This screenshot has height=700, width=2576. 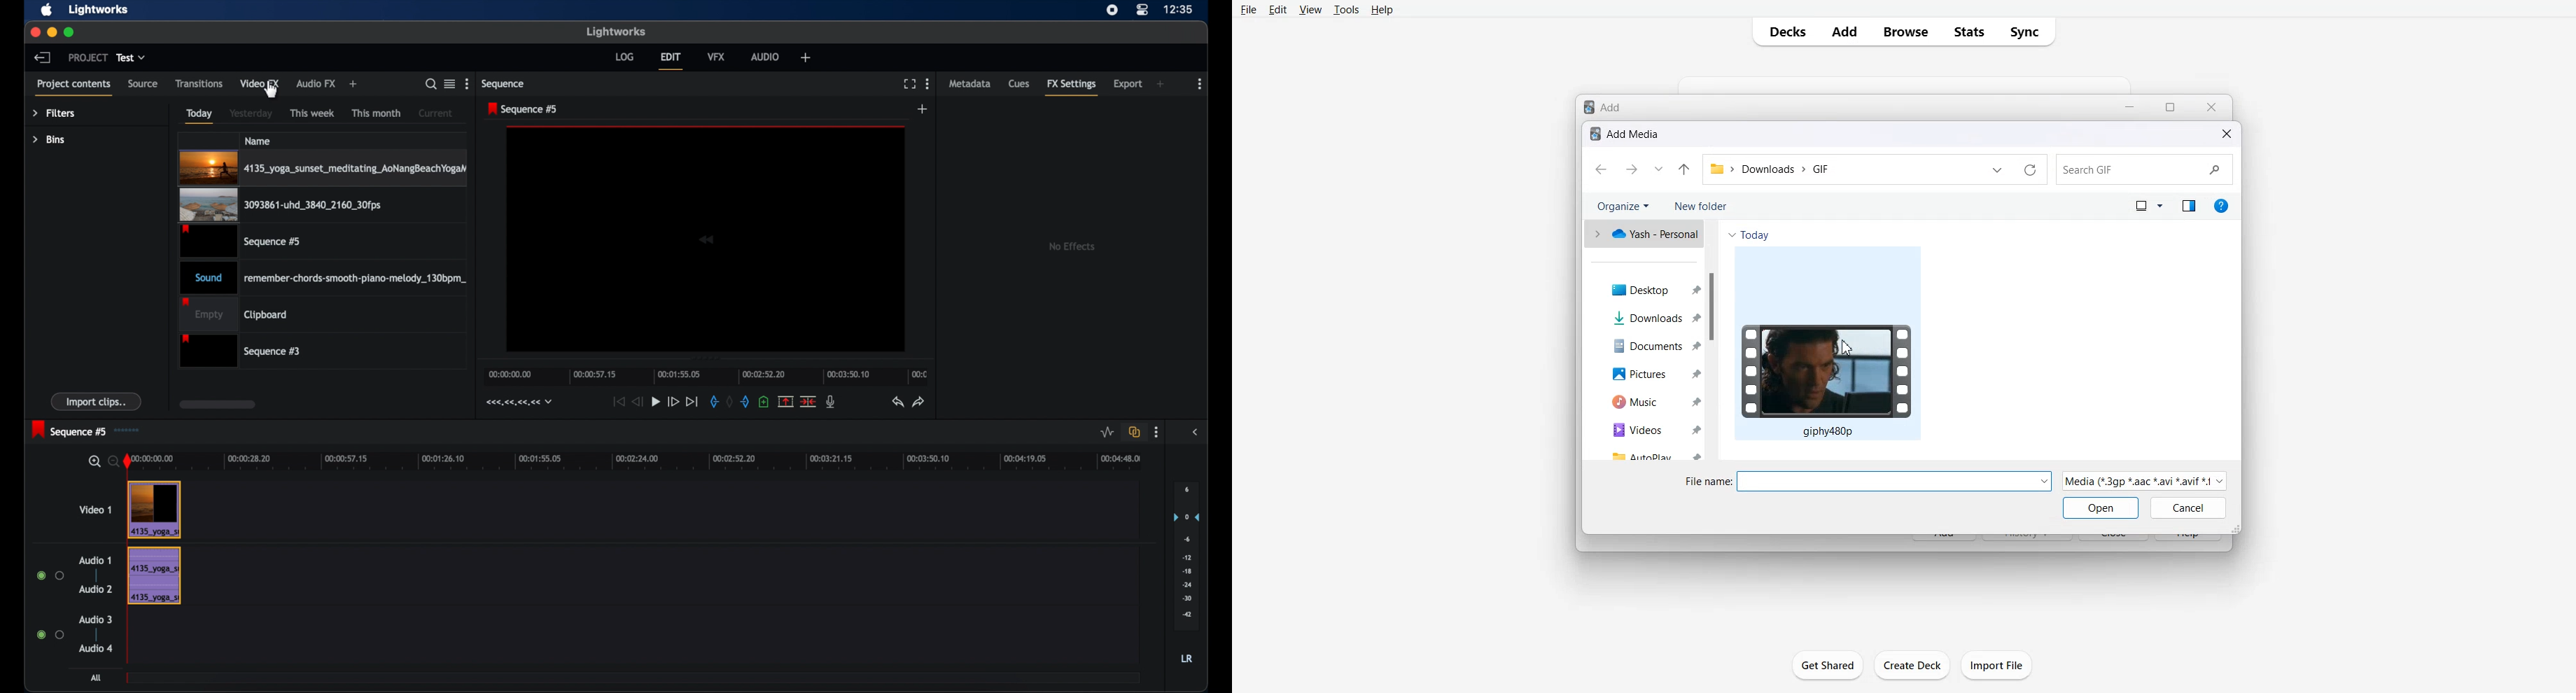 I want to click on Maximize, so click(x=2172, y=107).